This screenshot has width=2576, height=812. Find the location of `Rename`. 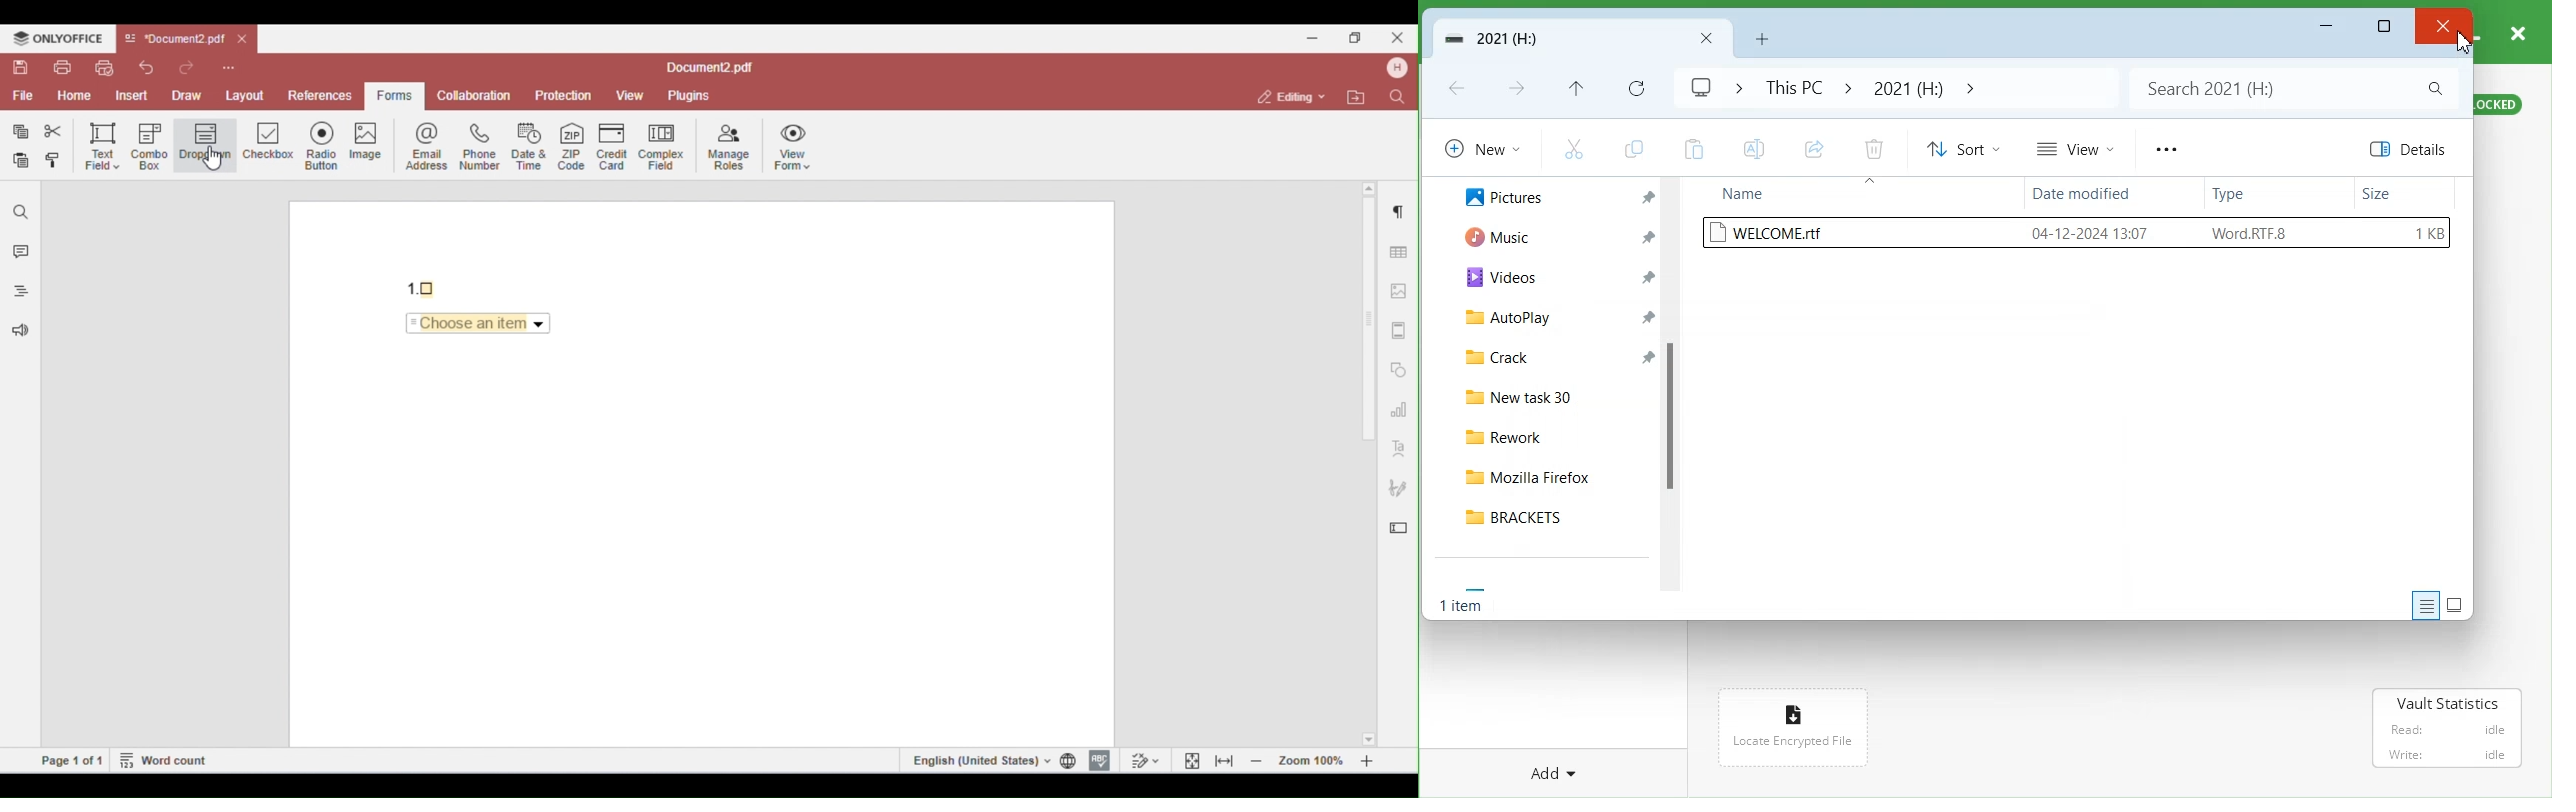

Rename is located at coordinates (1752, 148).